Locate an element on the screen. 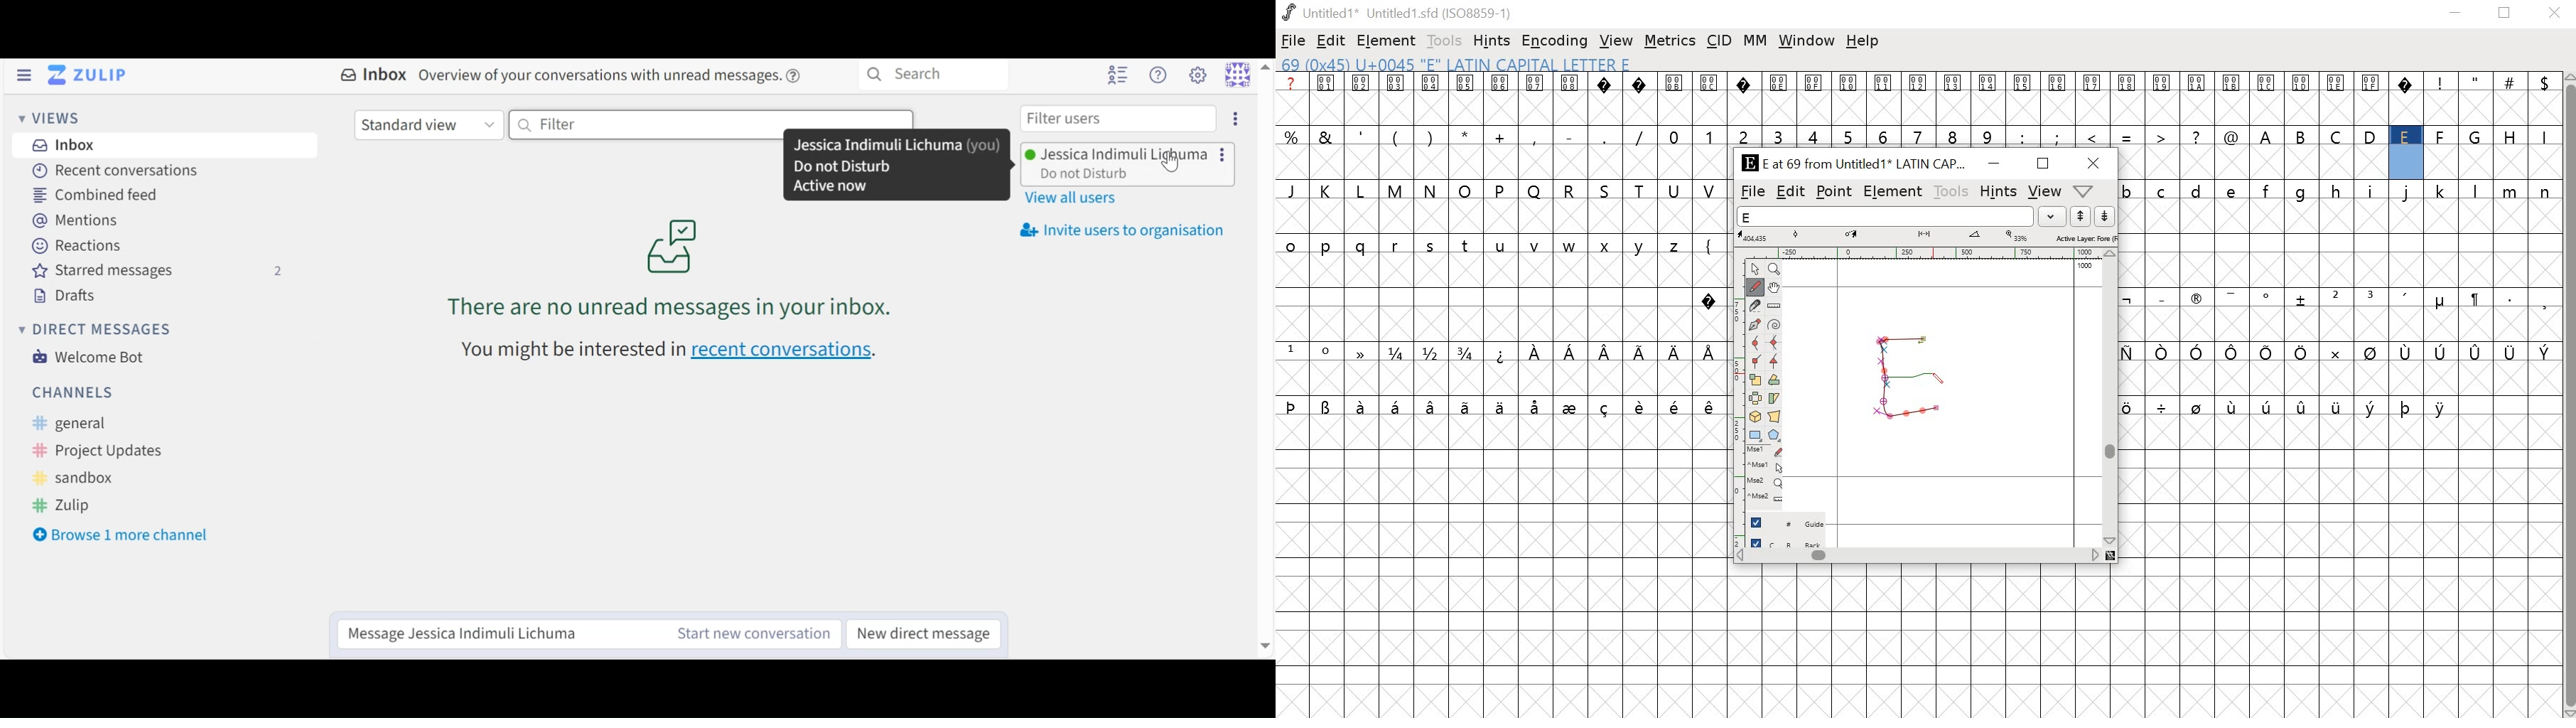  word list field is located at coordinates (1885, 216).